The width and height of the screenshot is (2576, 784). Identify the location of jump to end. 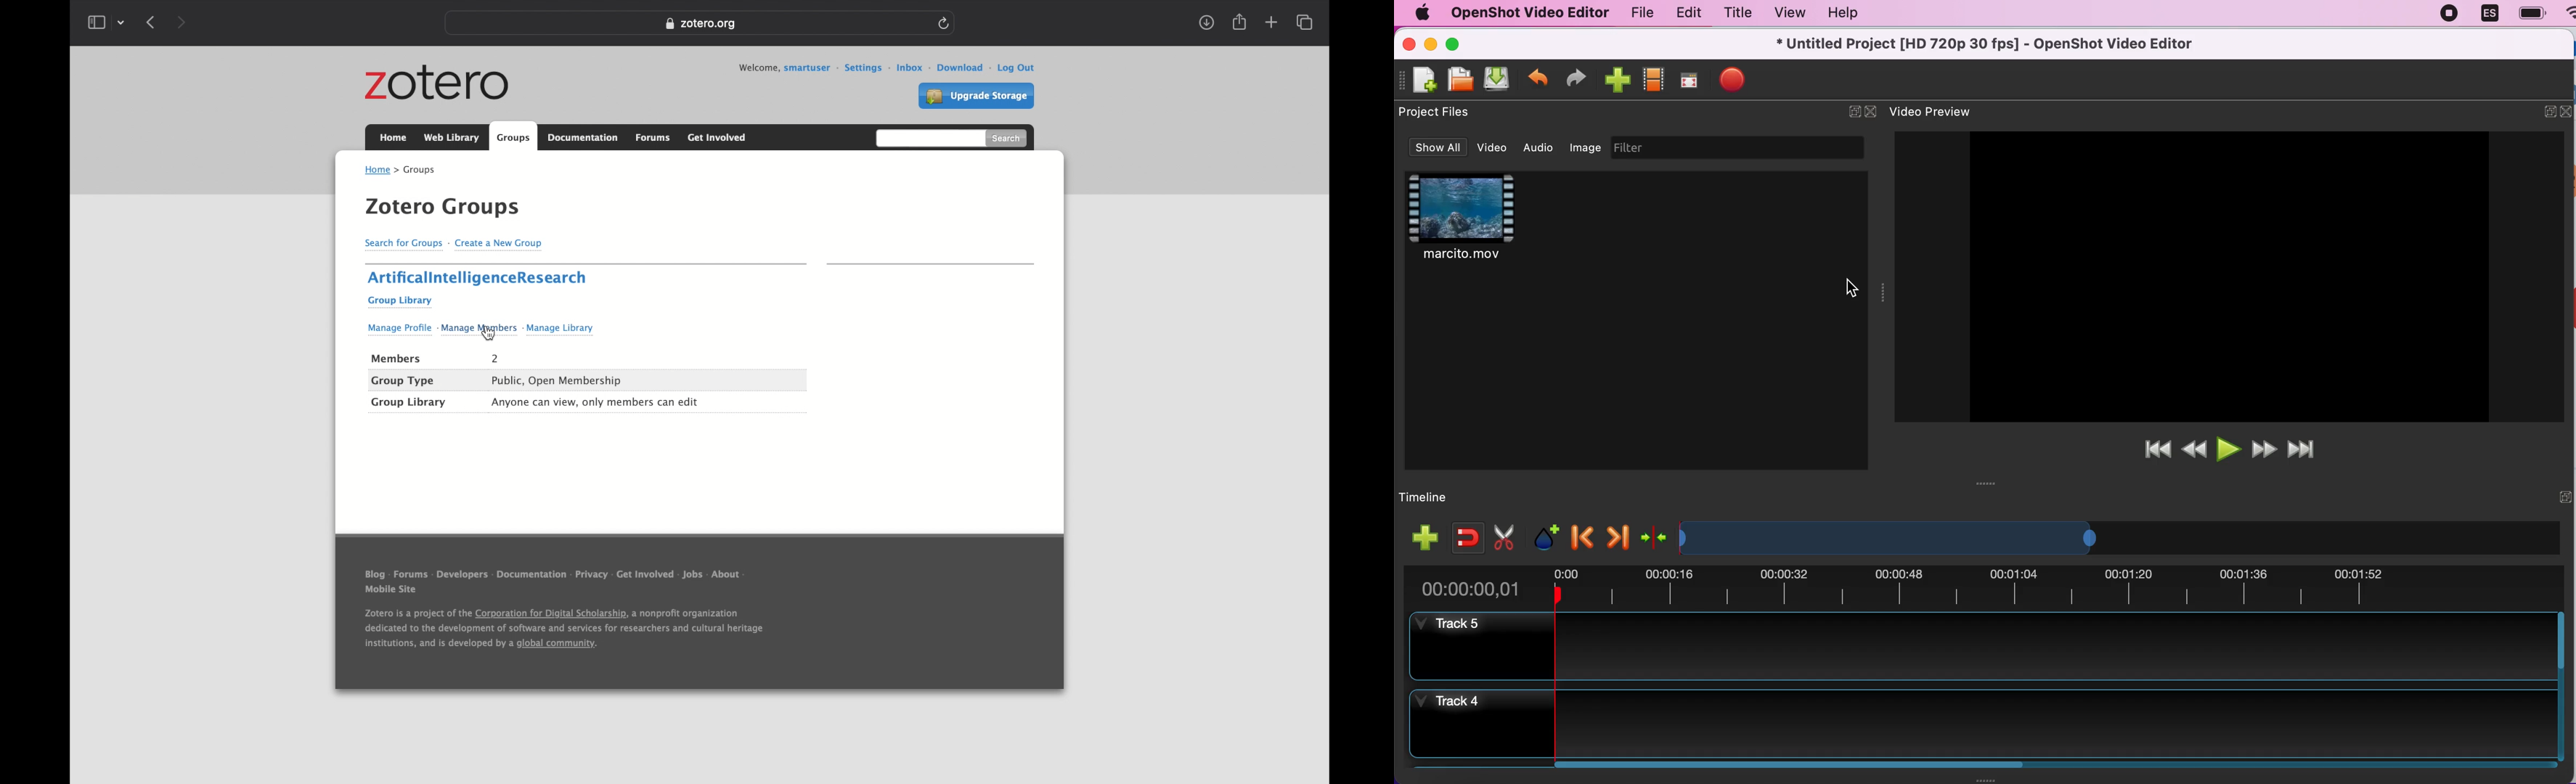
(2313, 449).